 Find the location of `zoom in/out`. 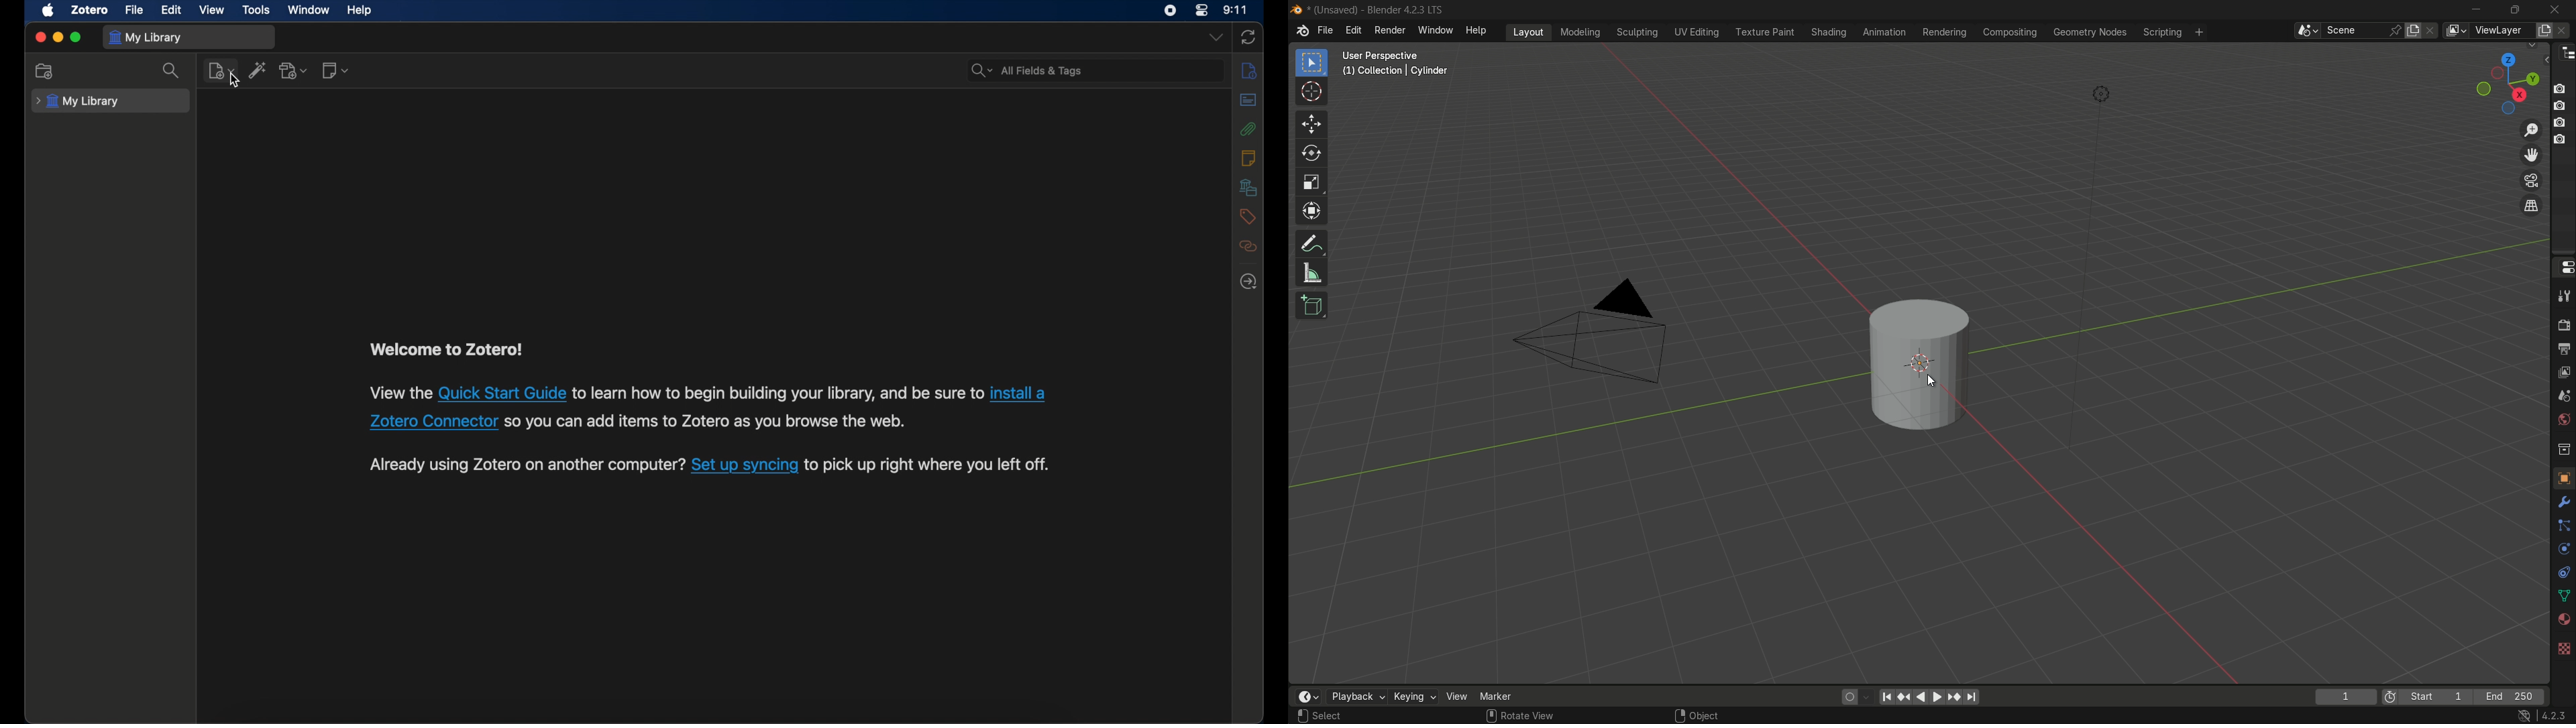

zoom in/out is located at coordinates (2531, 129).